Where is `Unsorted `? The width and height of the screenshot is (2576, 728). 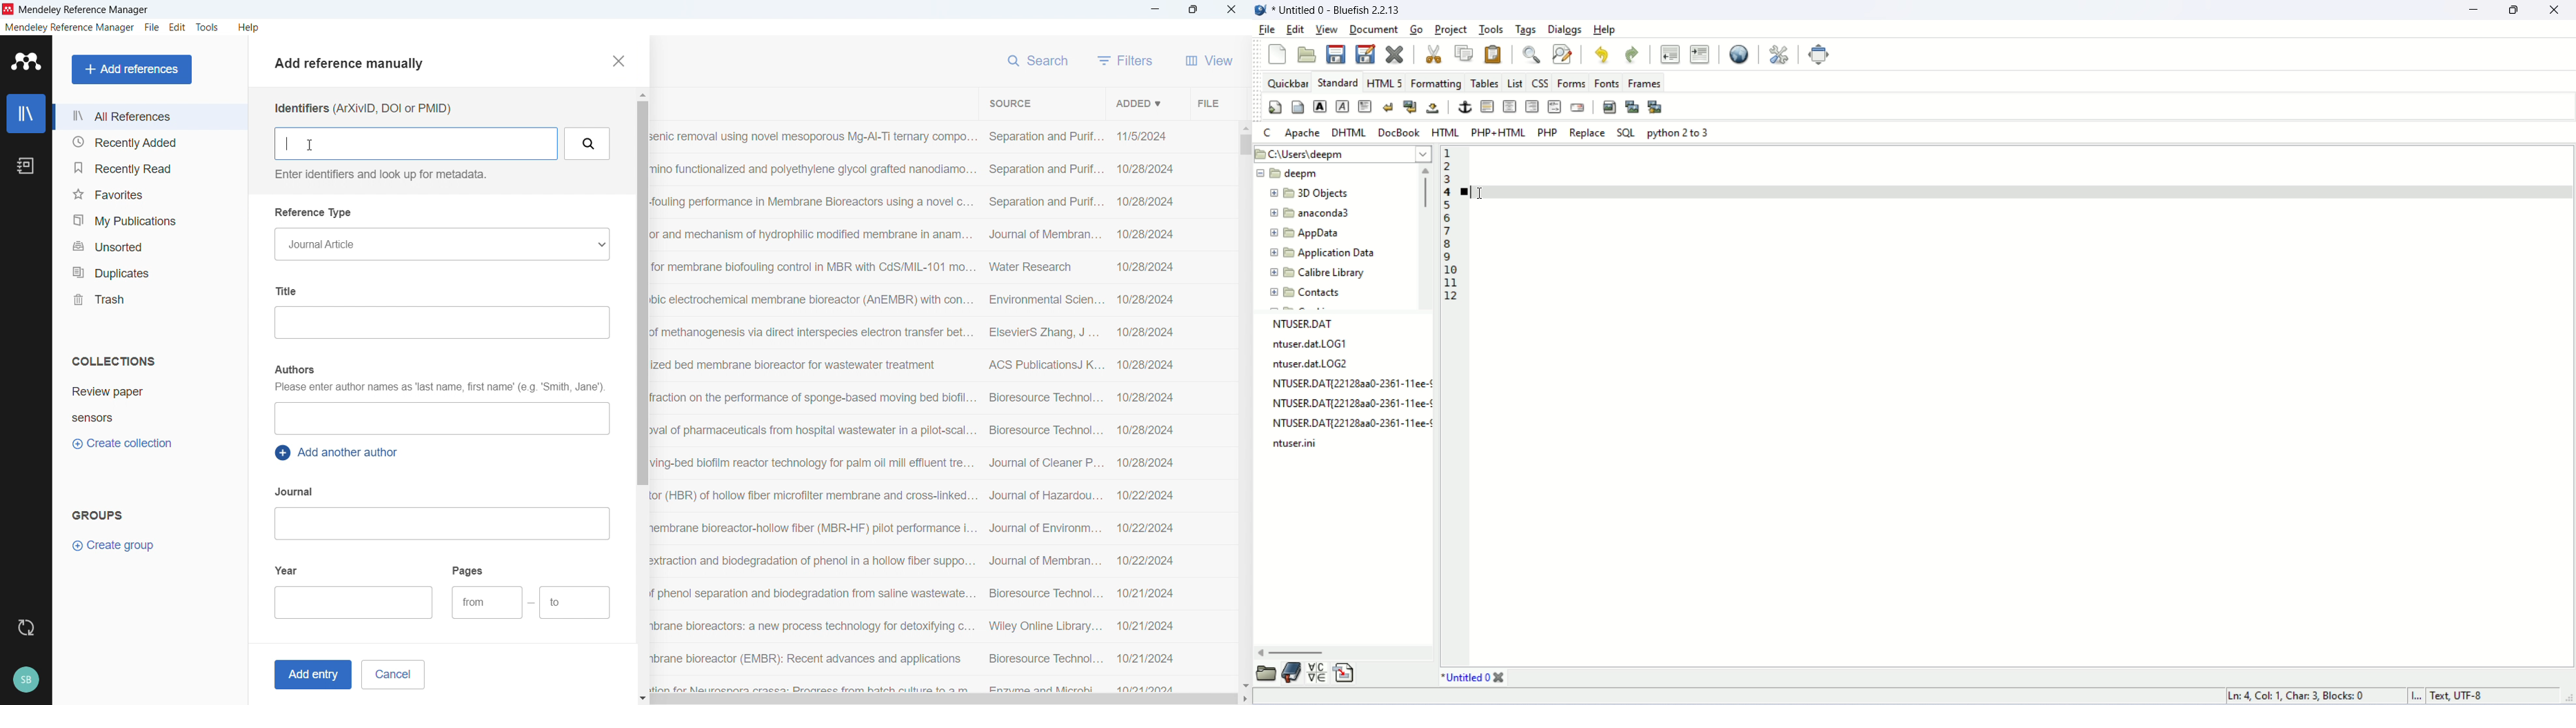
Unsorted  is located at coordinates (150, 245).